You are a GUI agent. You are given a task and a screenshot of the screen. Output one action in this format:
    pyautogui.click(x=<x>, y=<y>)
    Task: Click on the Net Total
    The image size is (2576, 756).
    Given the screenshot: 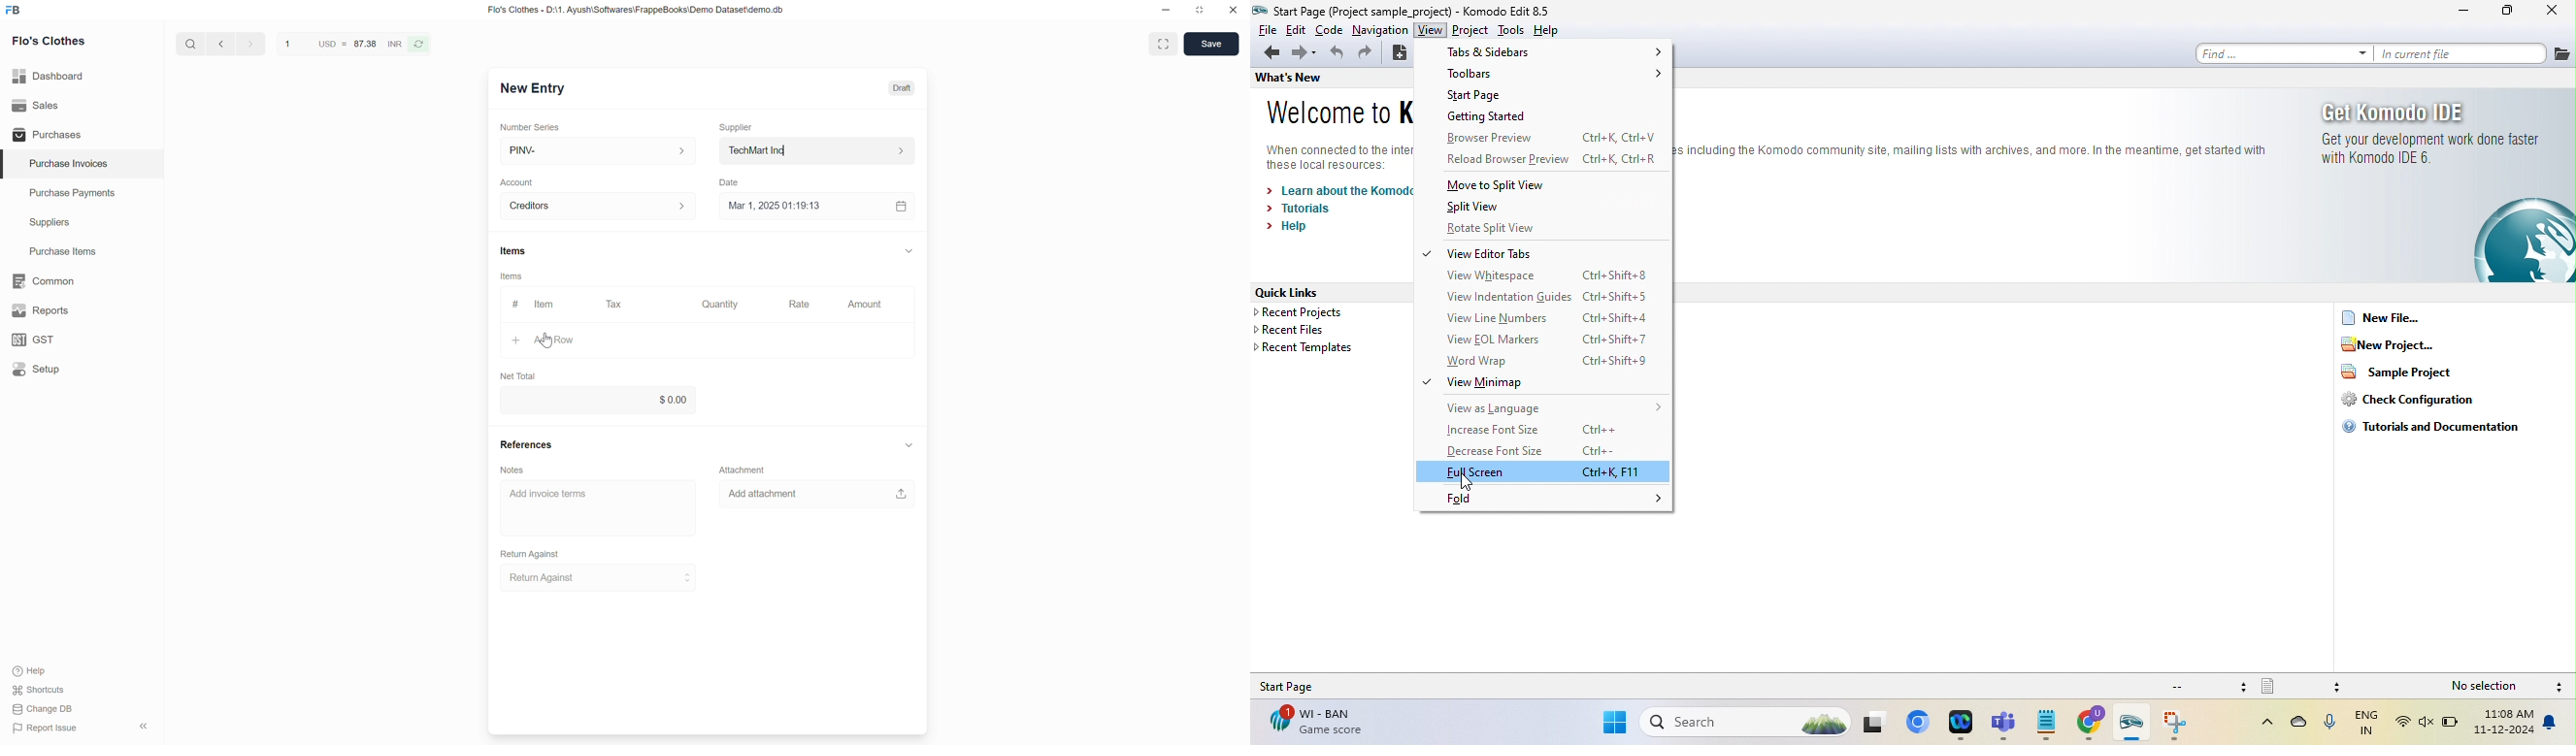 What is the action you would take?
    pyautogui.click(x=517, y=374)
    